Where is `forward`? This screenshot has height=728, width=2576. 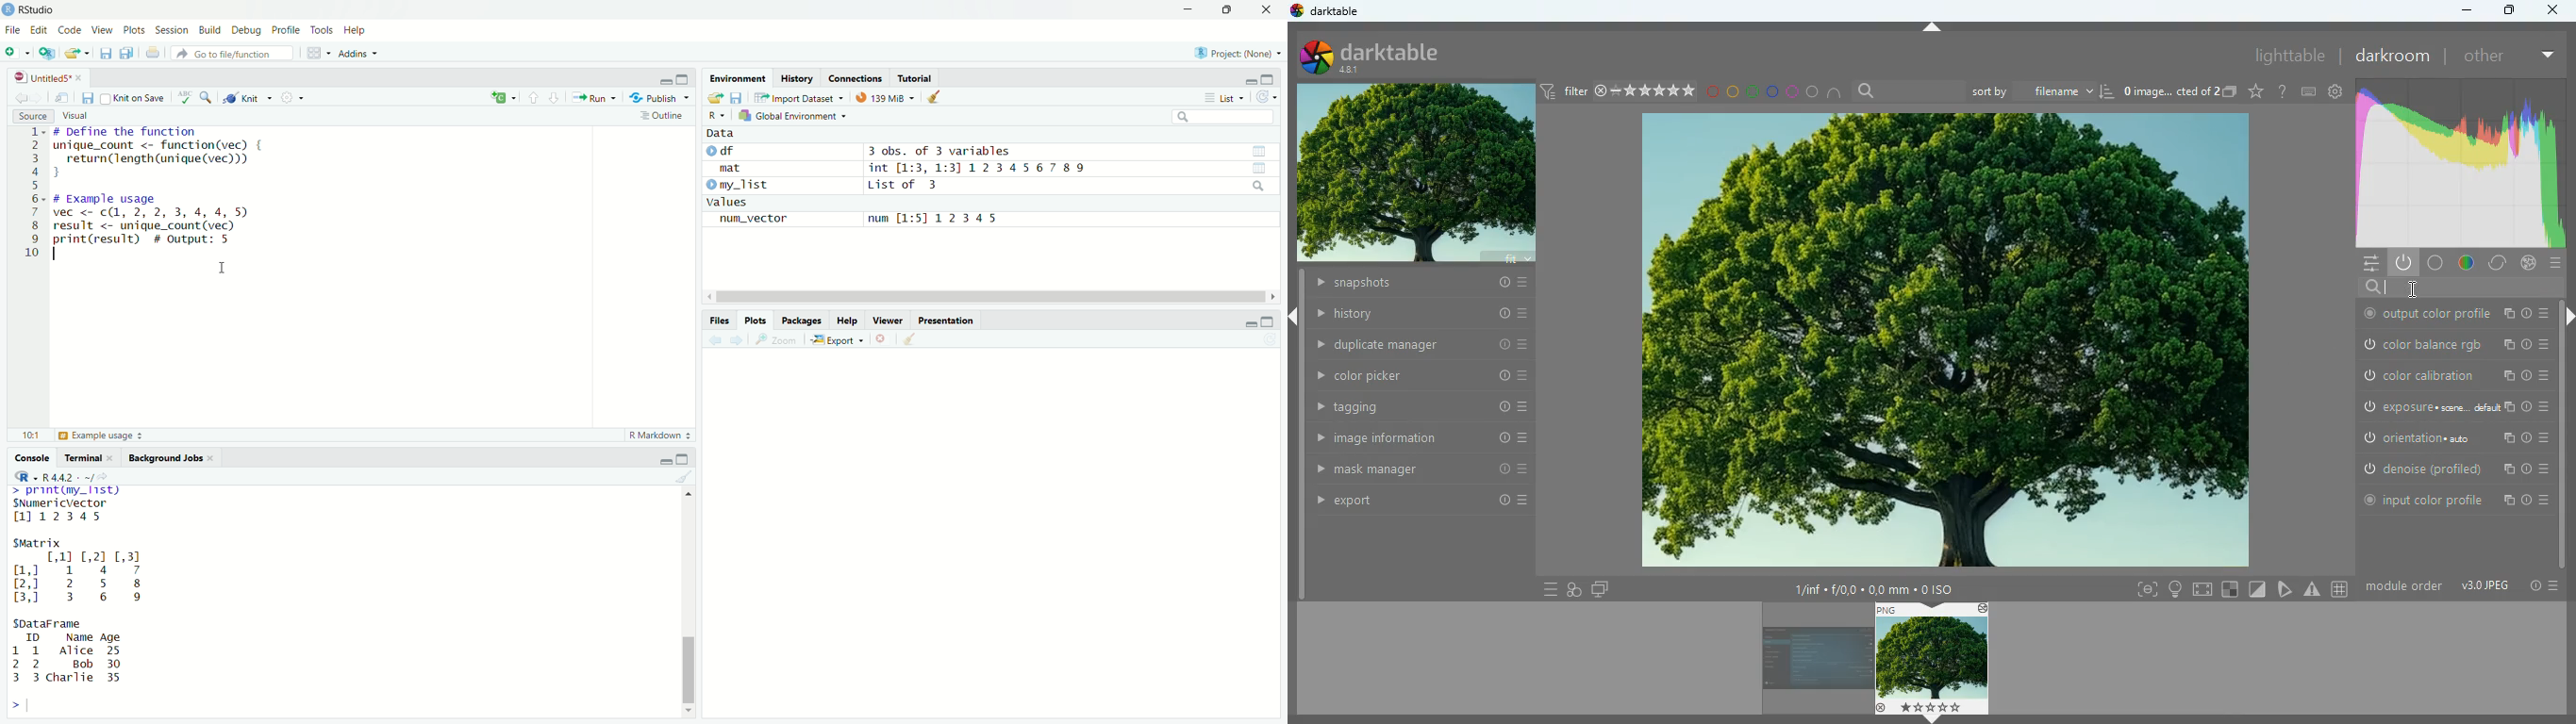
forward is located at coordinates (38, 97).